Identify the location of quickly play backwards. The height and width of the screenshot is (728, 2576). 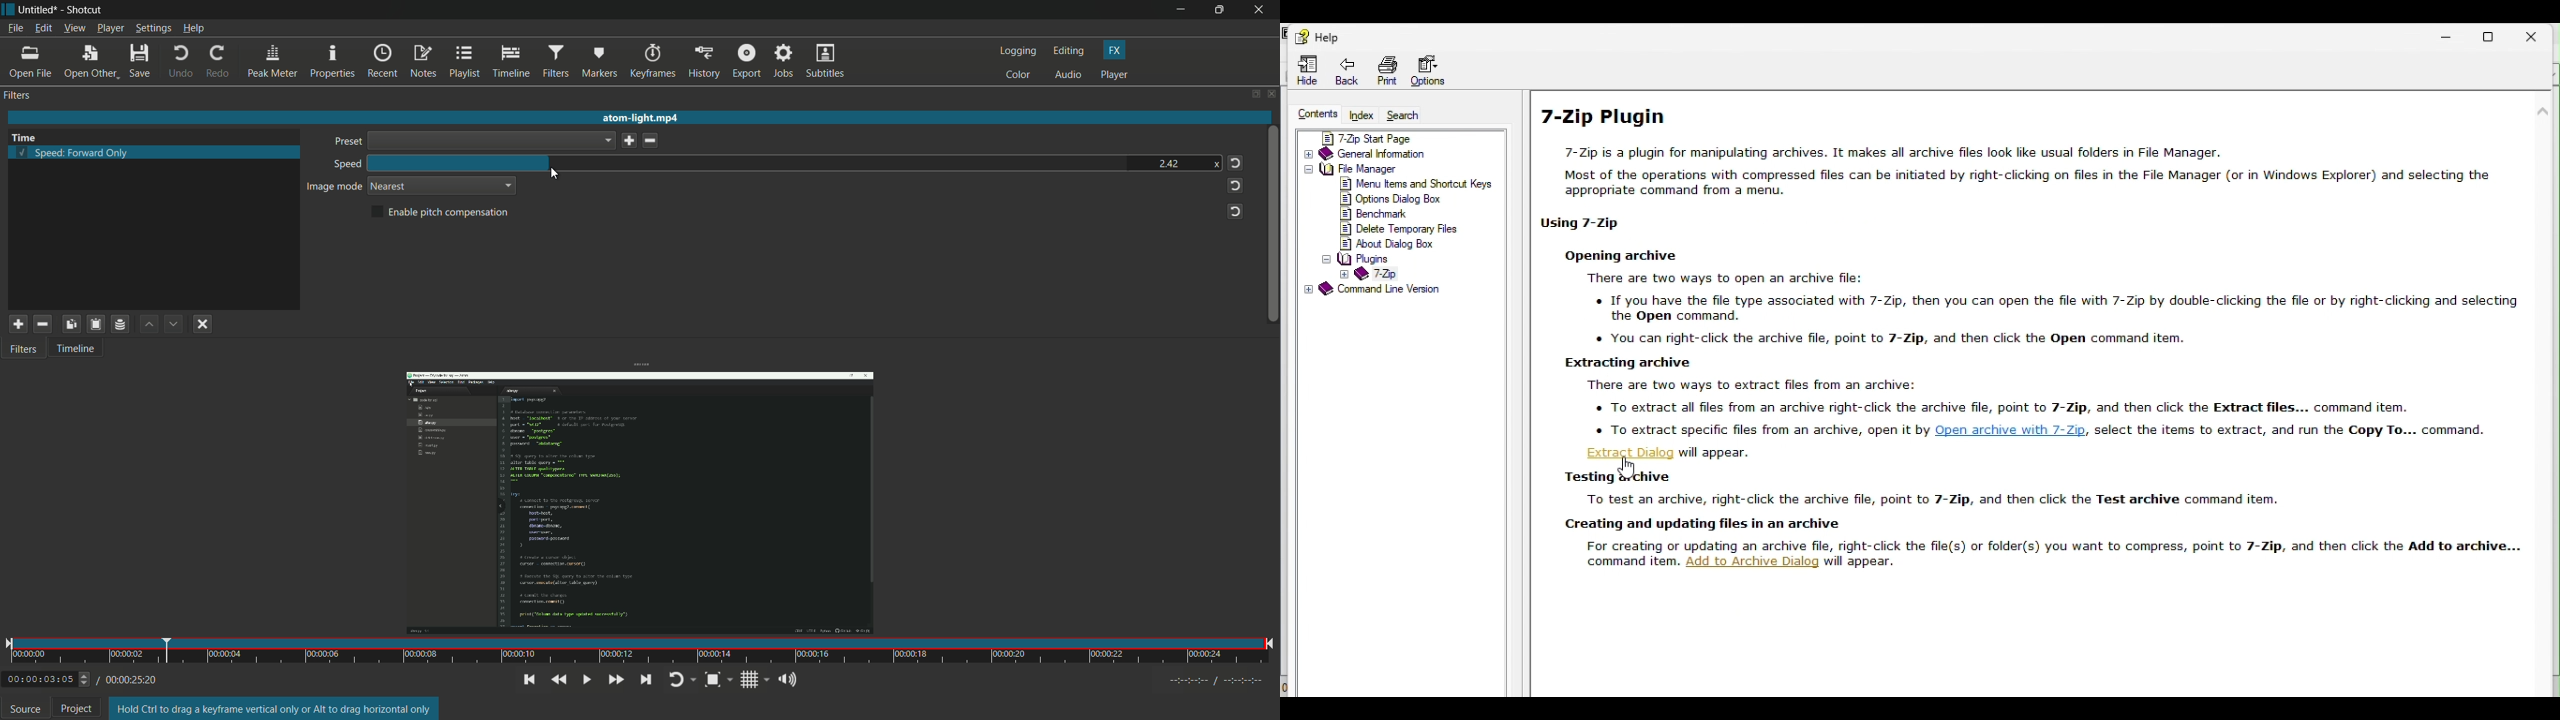
(559, 680).